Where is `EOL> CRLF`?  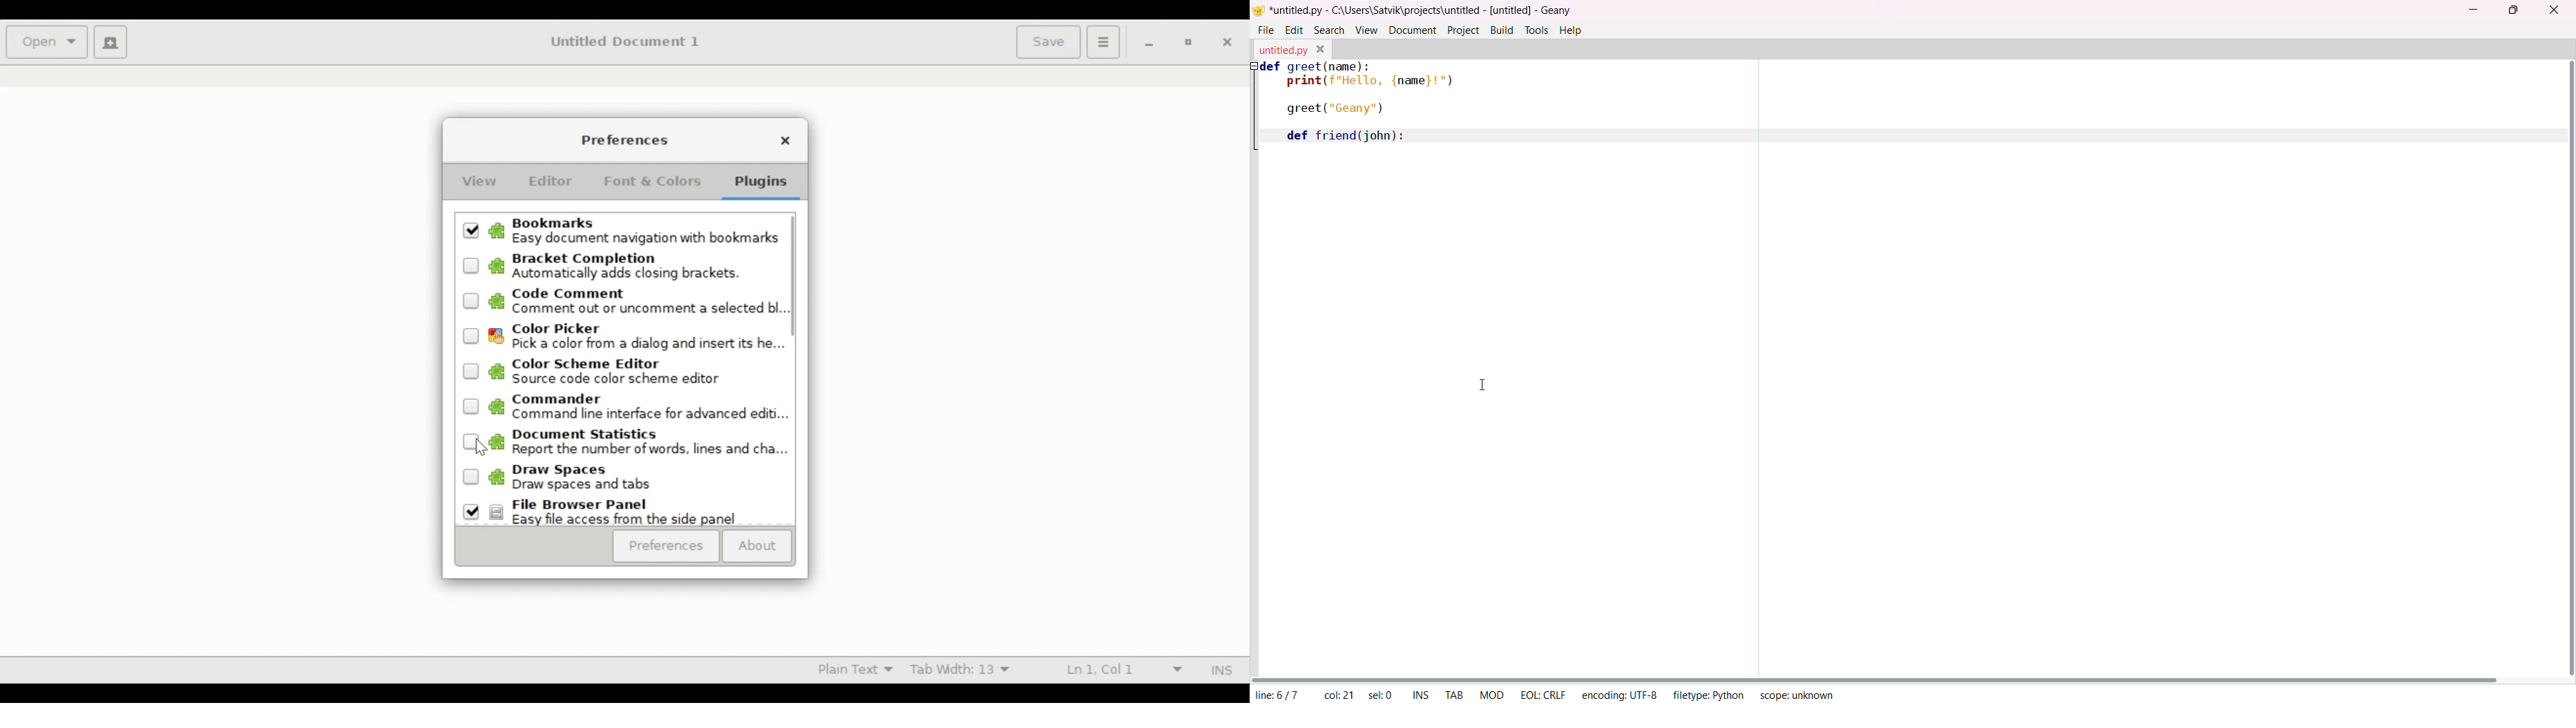 EOL> CRLF is located at coordinates (1542, 695).